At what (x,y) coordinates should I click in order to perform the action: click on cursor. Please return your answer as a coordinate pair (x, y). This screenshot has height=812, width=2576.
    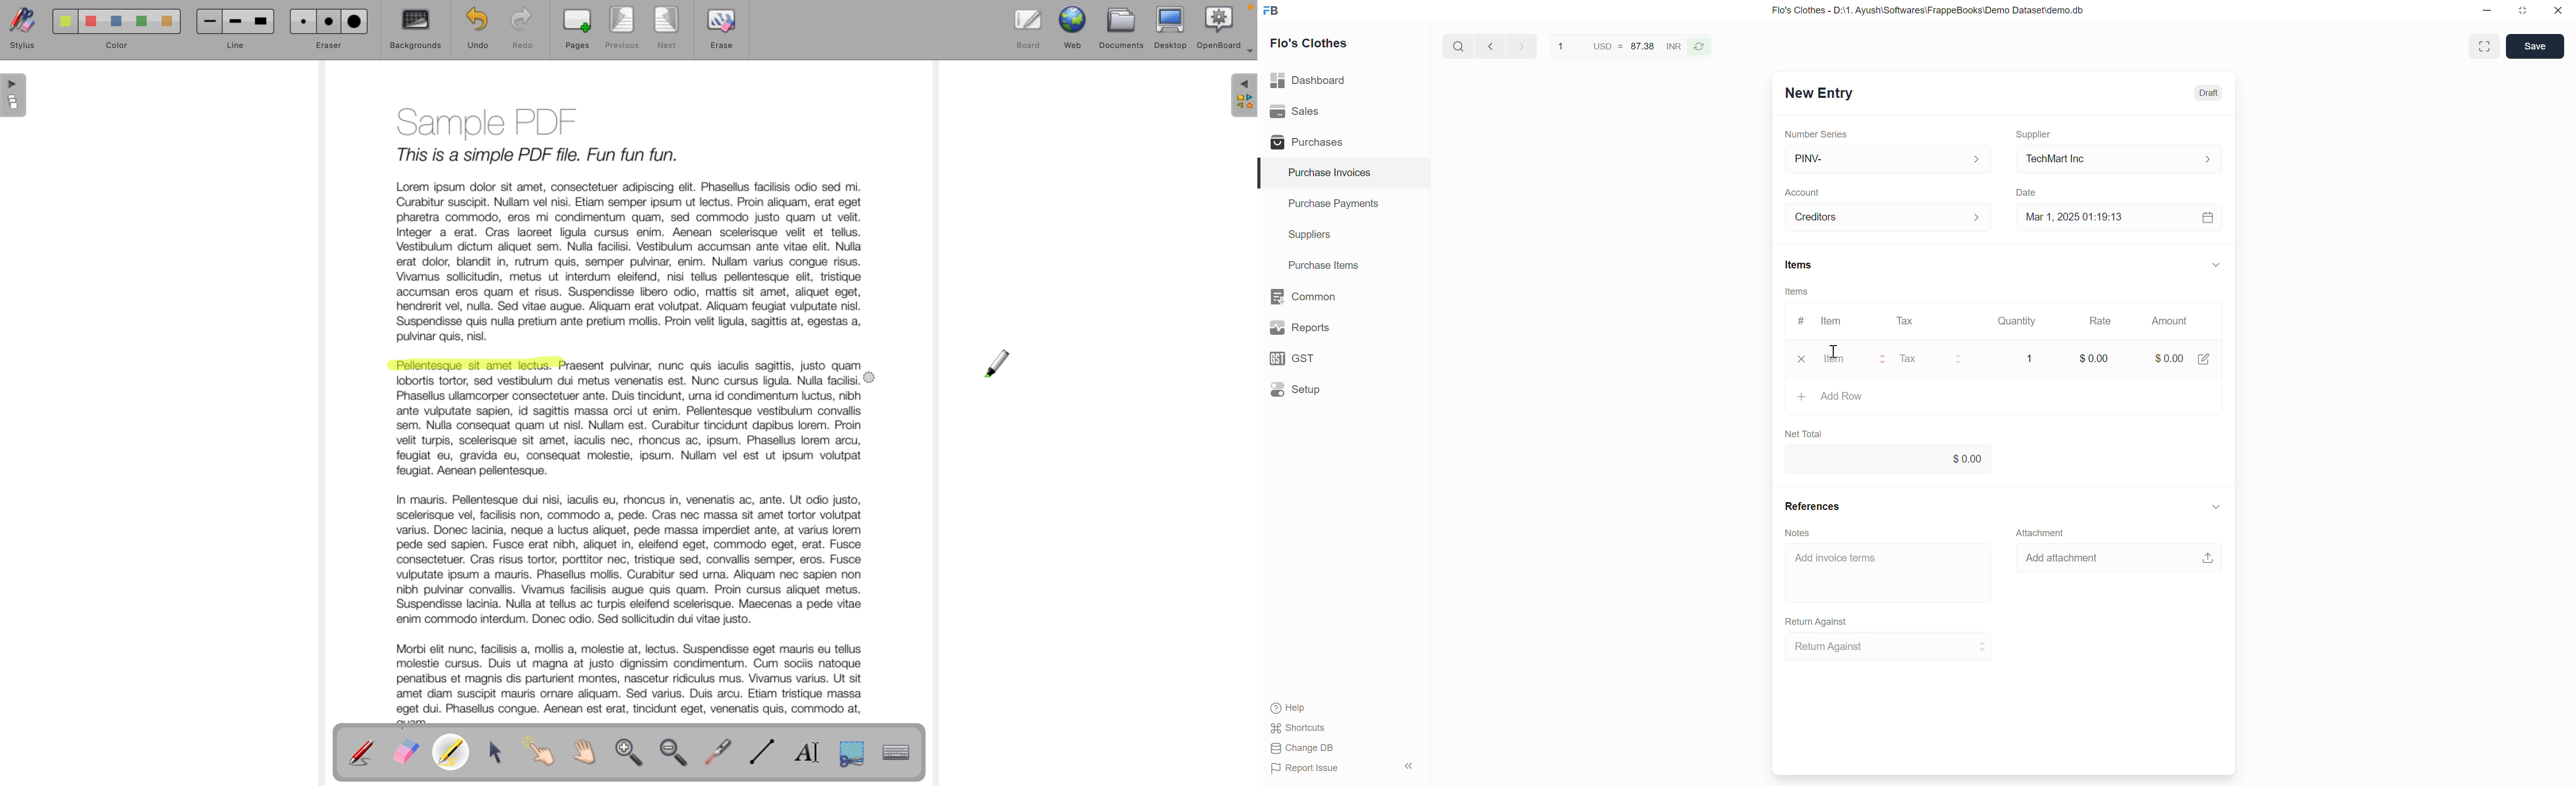
    Looking at the image, I should click on (1836, 349).